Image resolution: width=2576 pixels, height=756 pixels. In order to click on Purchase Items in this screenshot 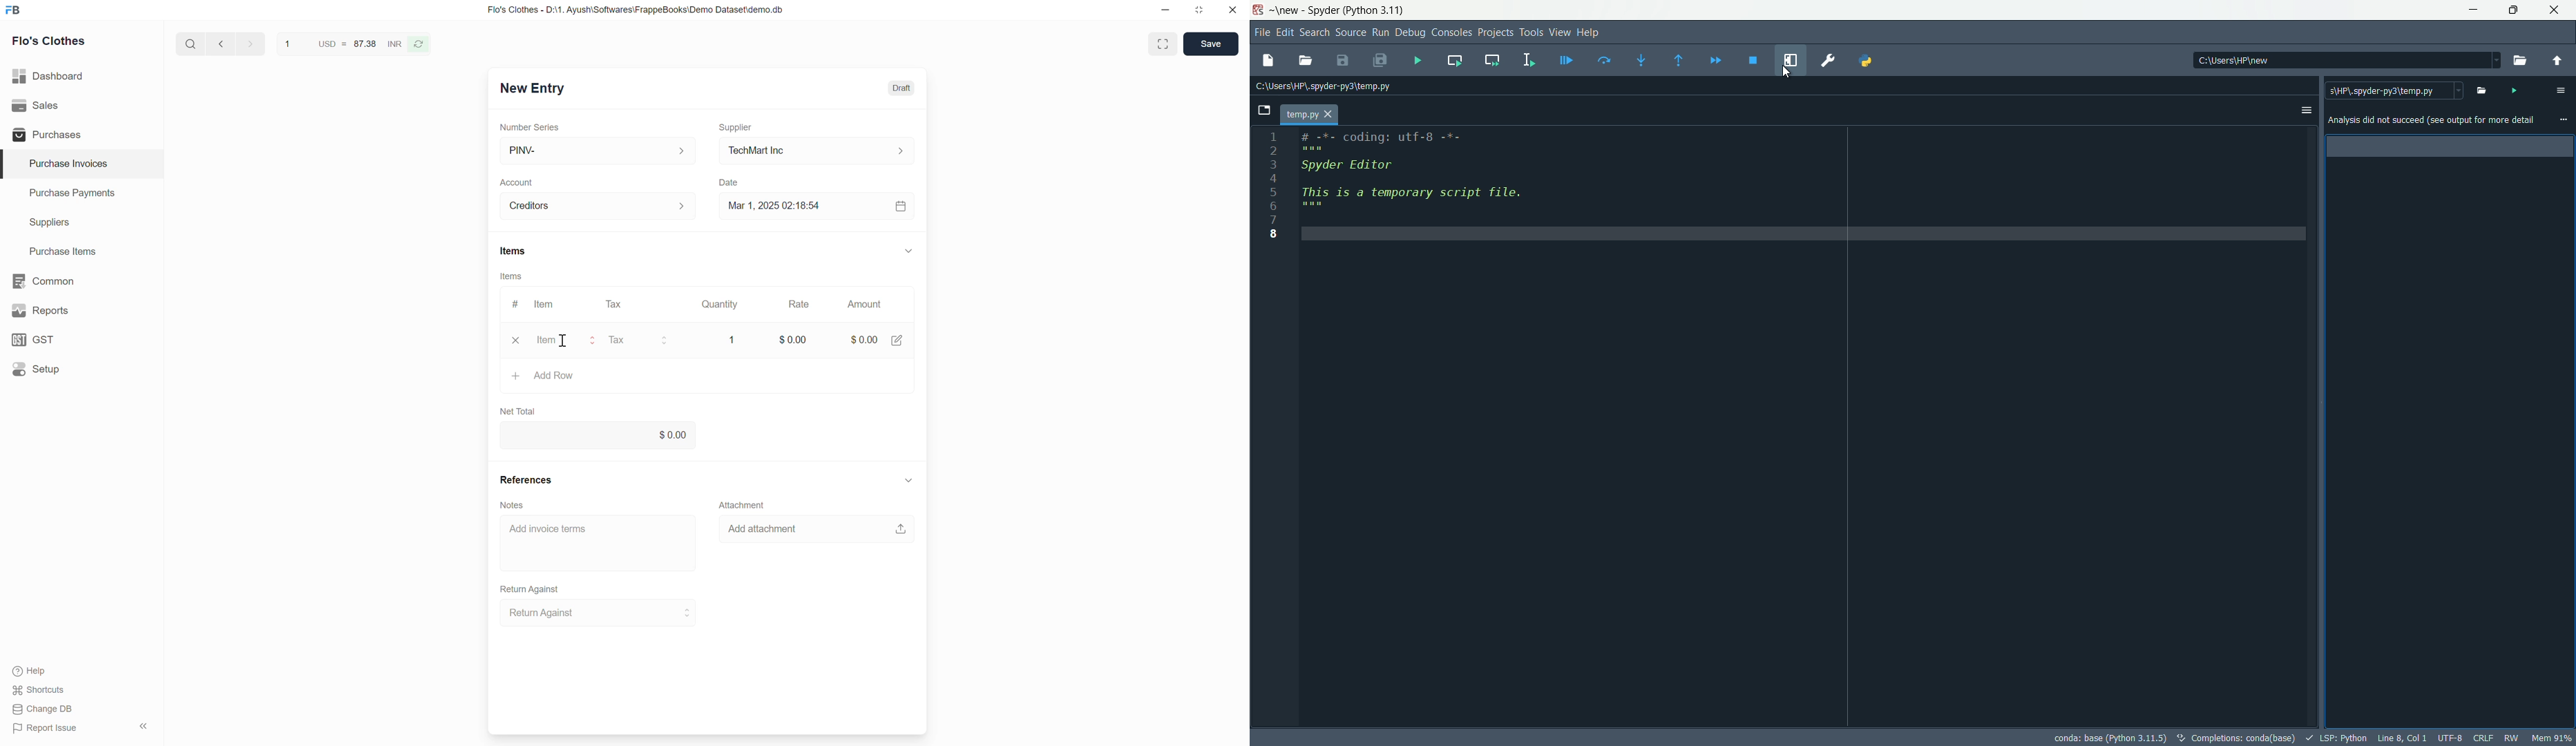, I will do `click(82, 252)`.